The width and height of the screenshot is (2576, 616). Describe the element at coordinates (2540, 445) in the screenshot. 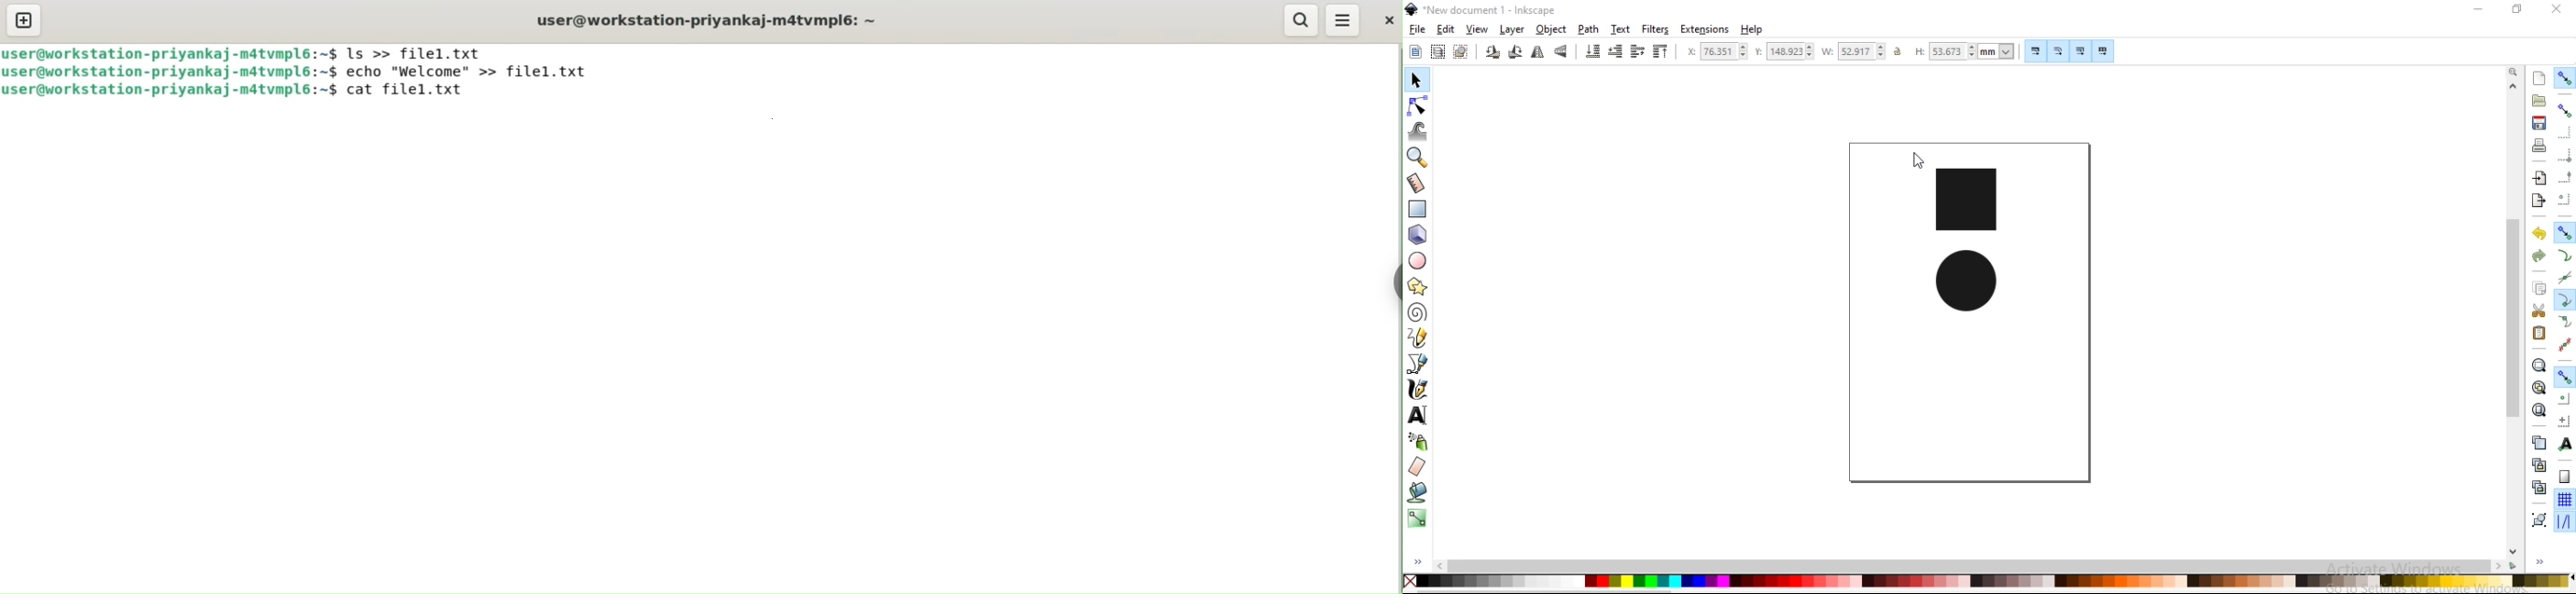

I see `duplicate selected objects` at that location.